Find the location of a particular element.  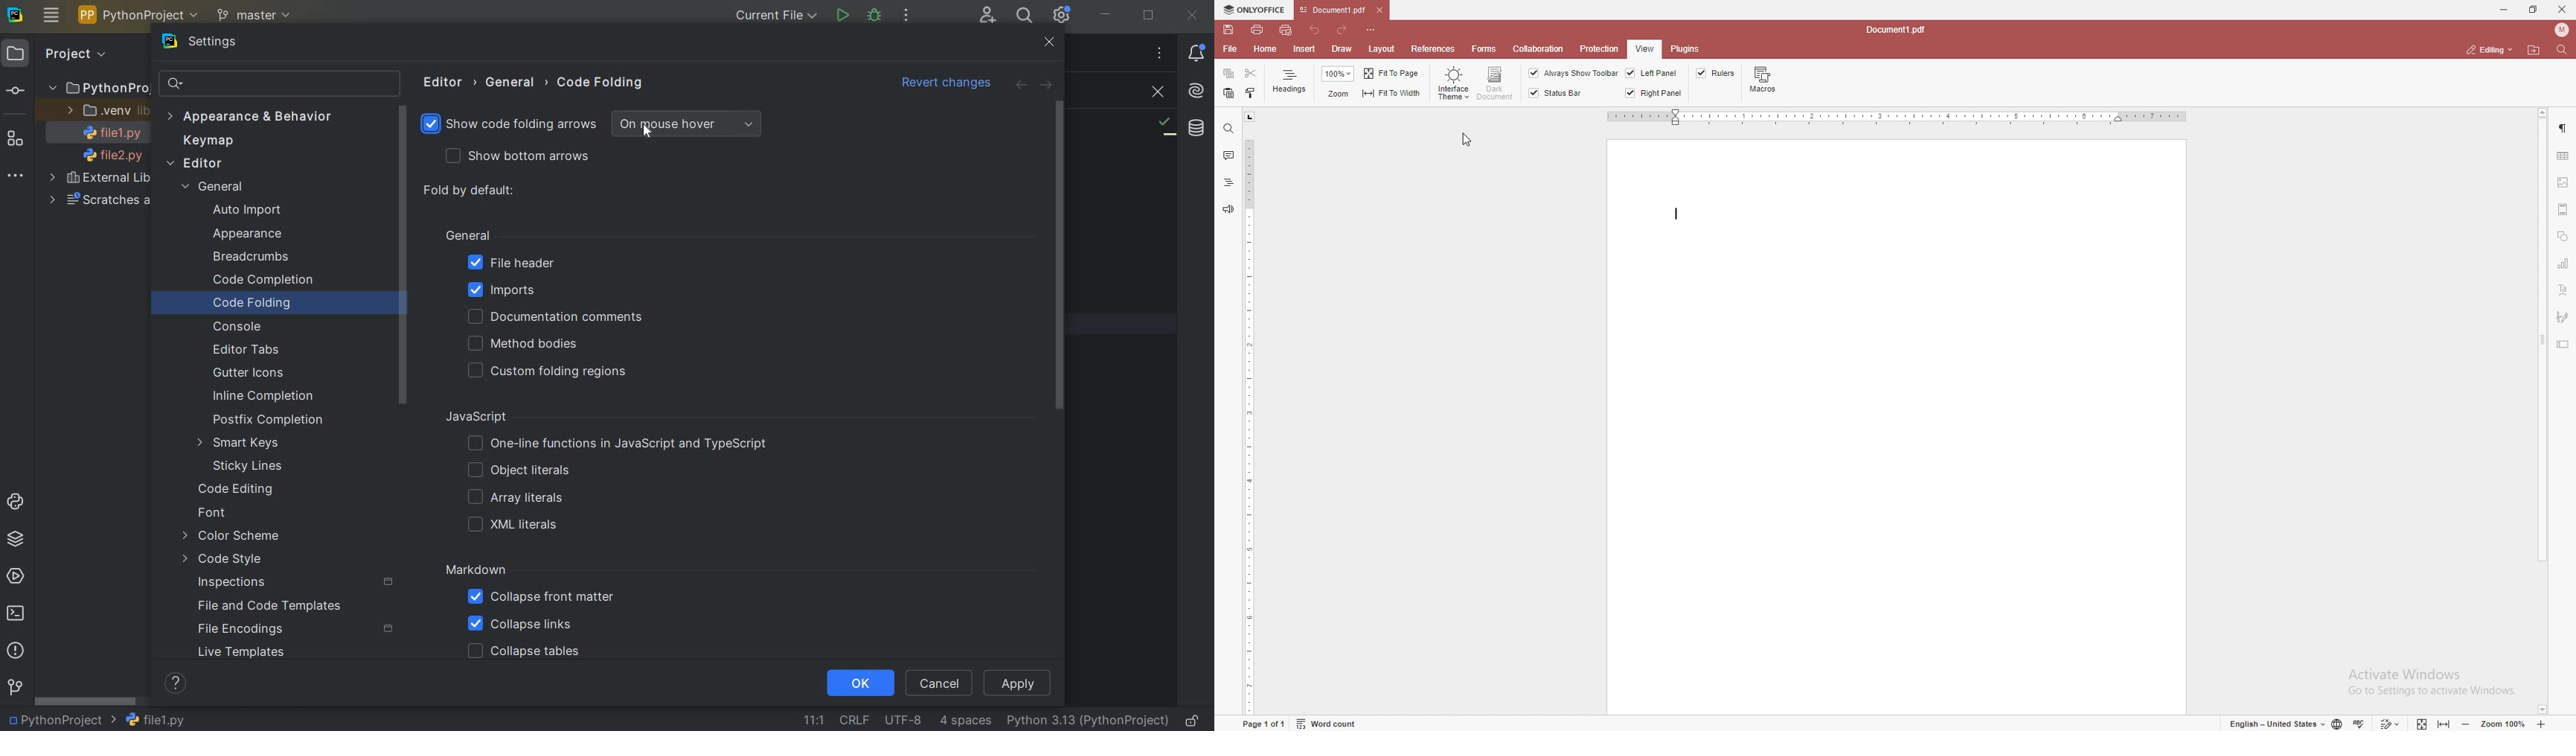

paragraph is located at coordinates (2564, 130).